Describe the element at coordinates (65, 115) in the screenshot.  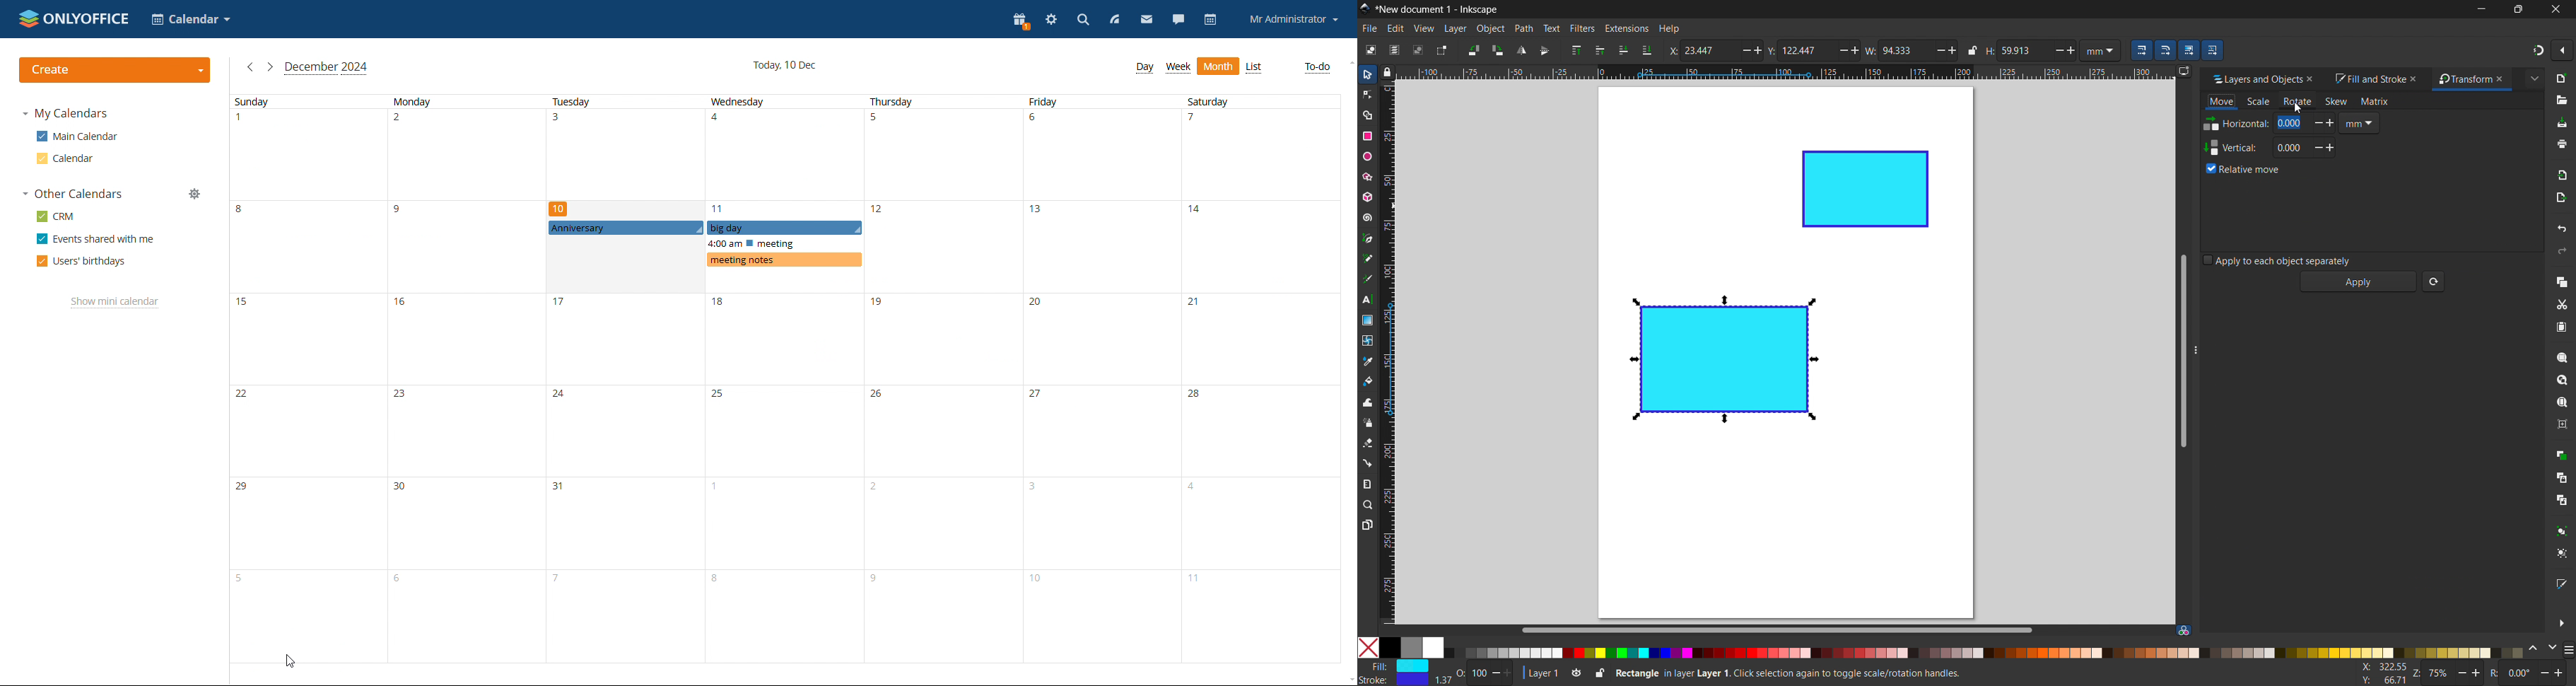
I see `my calendars` at that location.